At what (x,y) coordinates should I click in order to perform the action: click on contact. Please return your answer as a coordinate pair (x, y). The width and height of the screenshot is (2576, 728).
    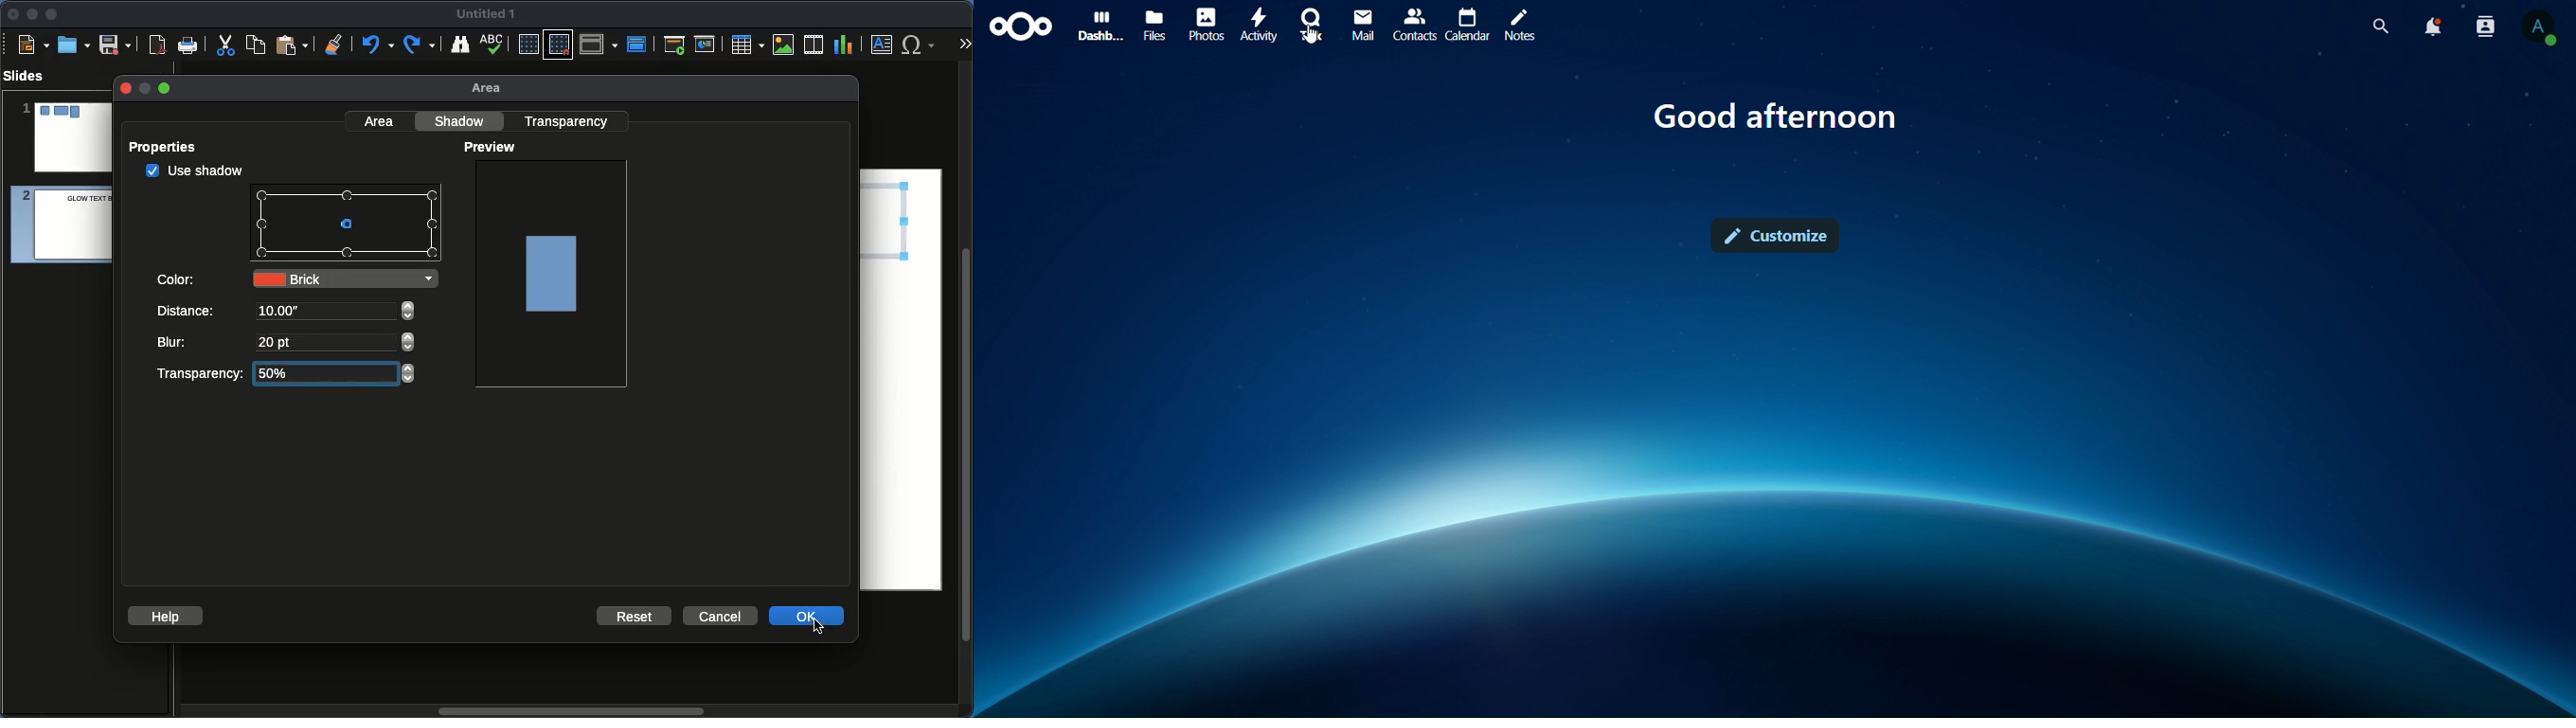
    Looking at the image, I should click on (1315, 27).